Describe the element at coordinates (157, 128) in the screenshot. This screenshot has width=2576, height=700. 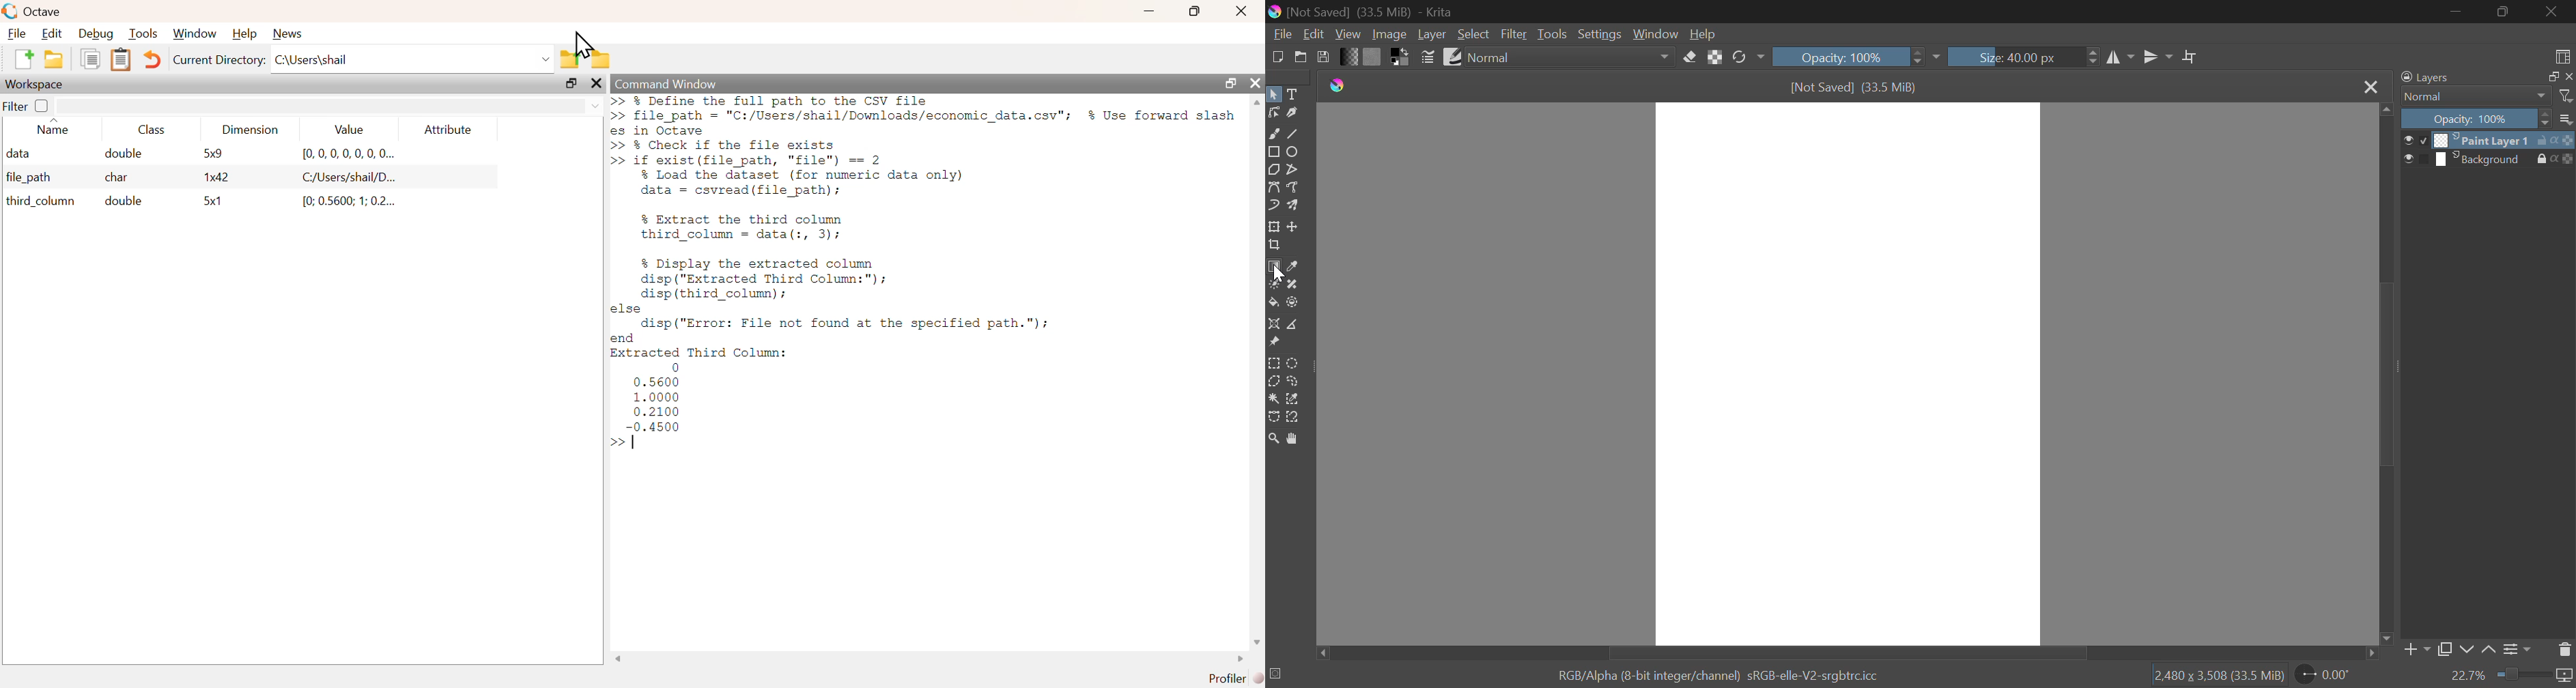
I see `Class` at that location.